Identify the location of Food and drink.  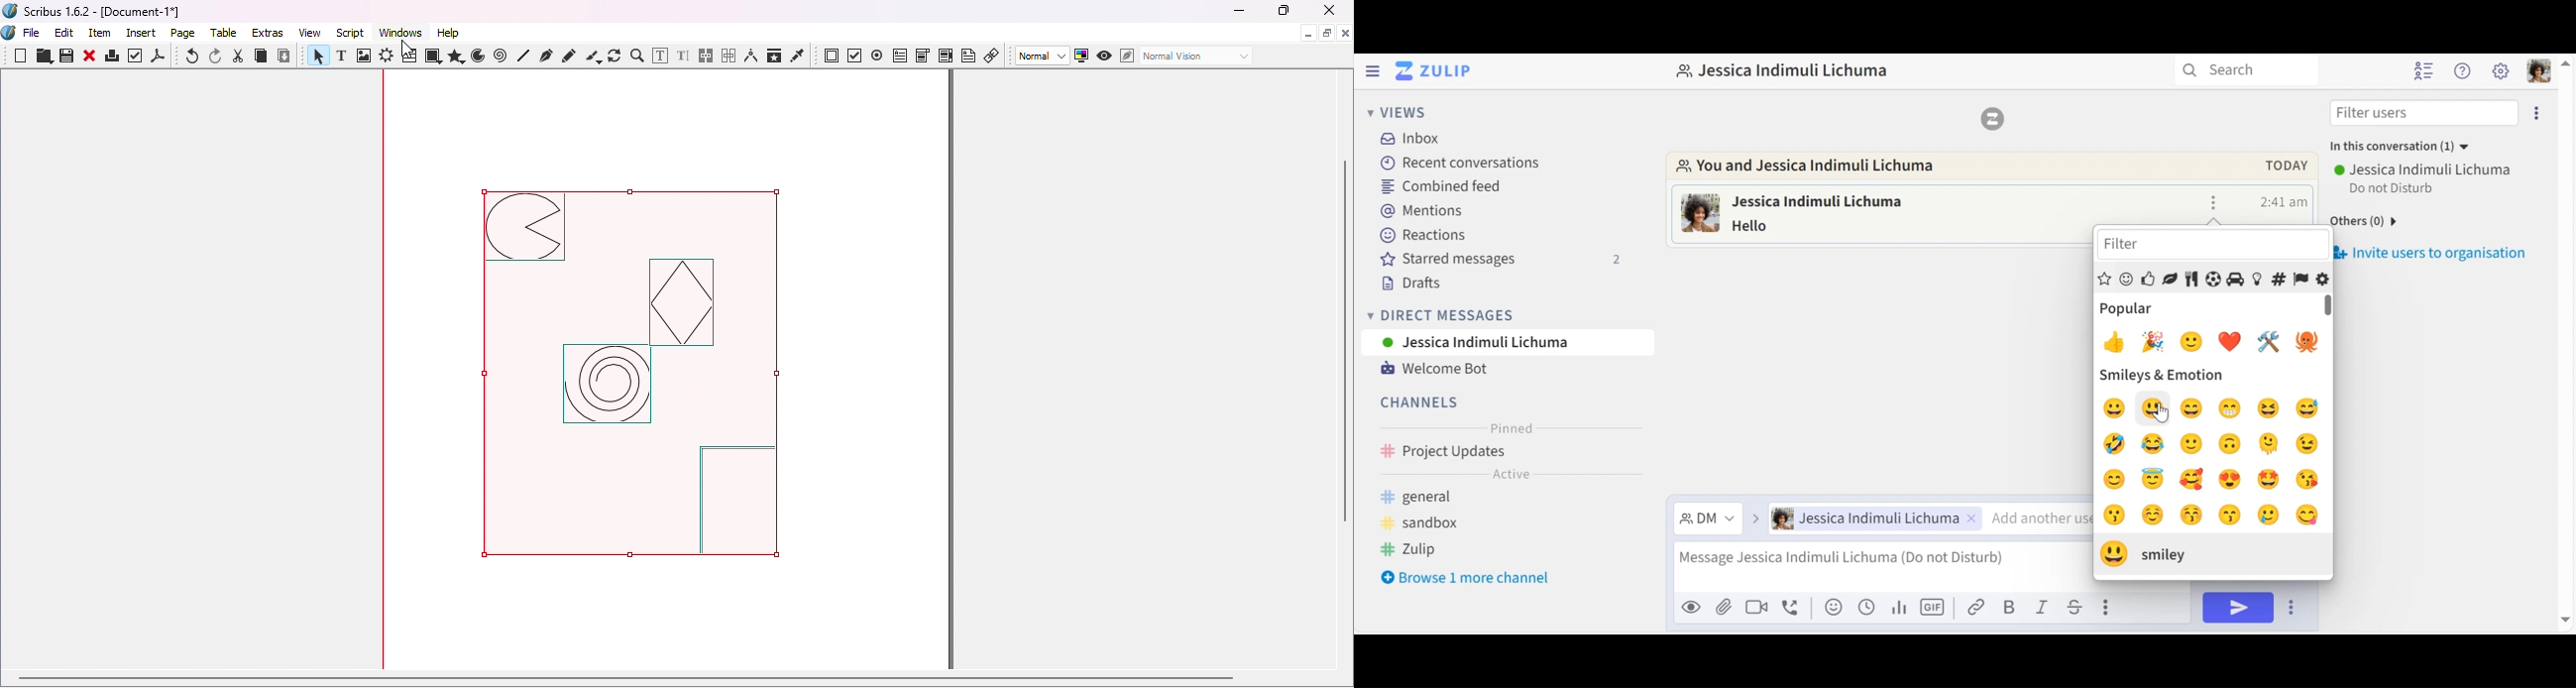
(2192, 280).